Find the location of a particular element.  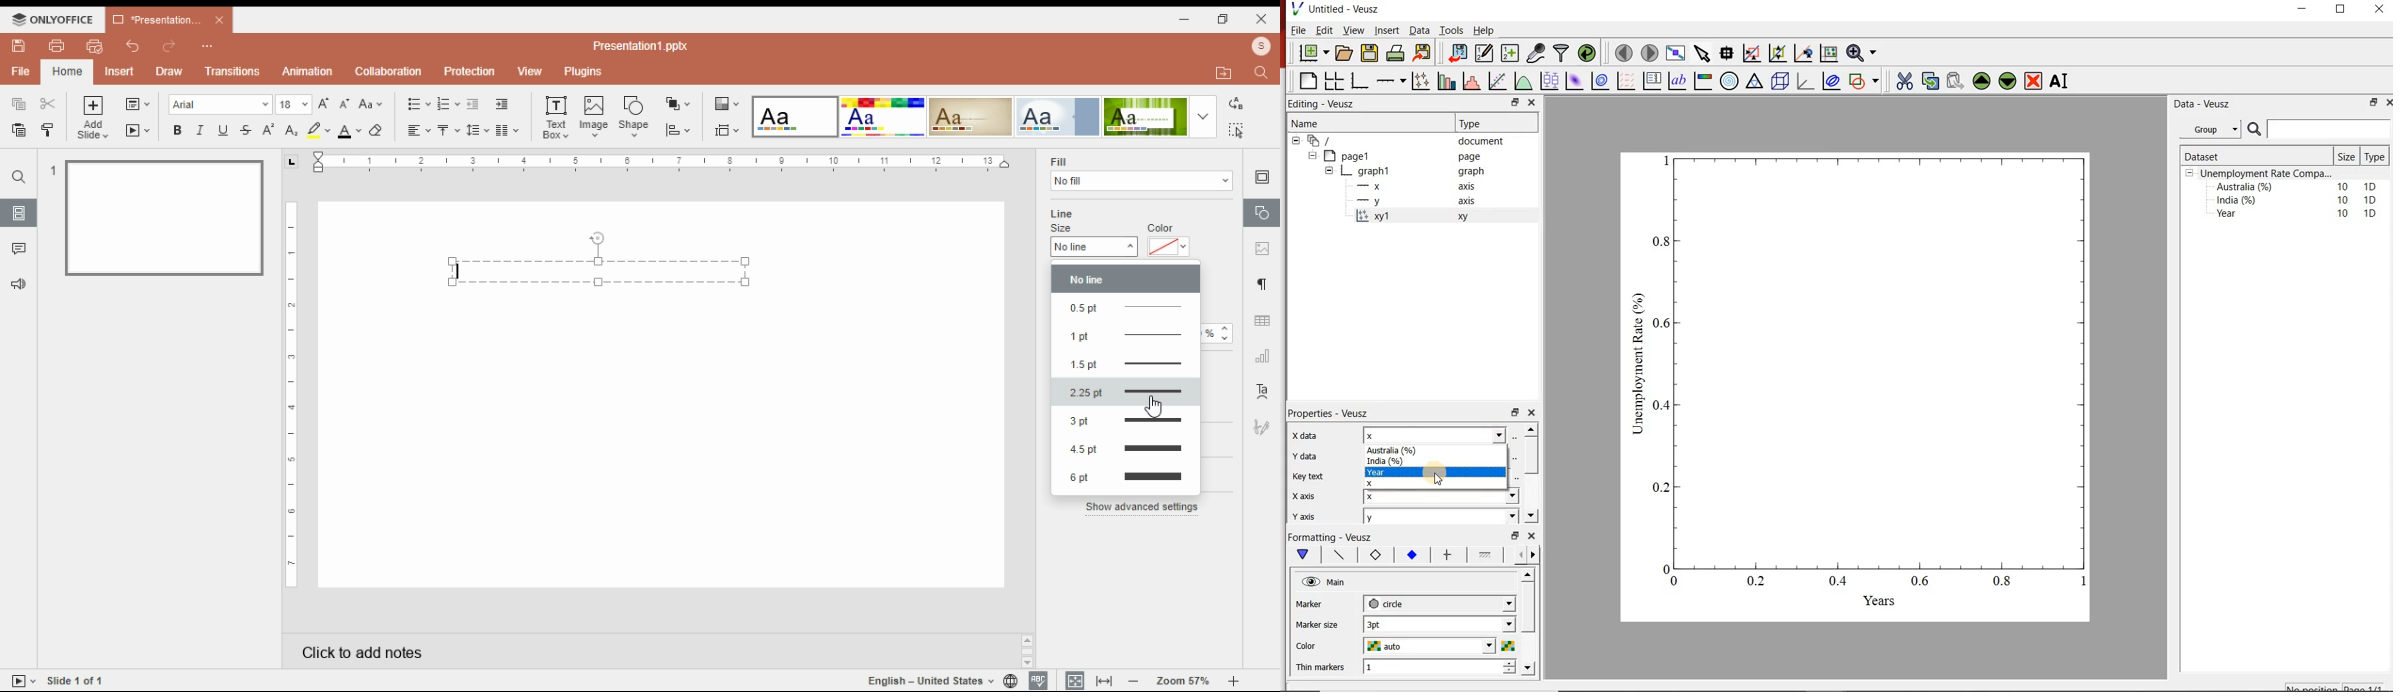

Properties - Veusz is located at coordinates (1330, 414).